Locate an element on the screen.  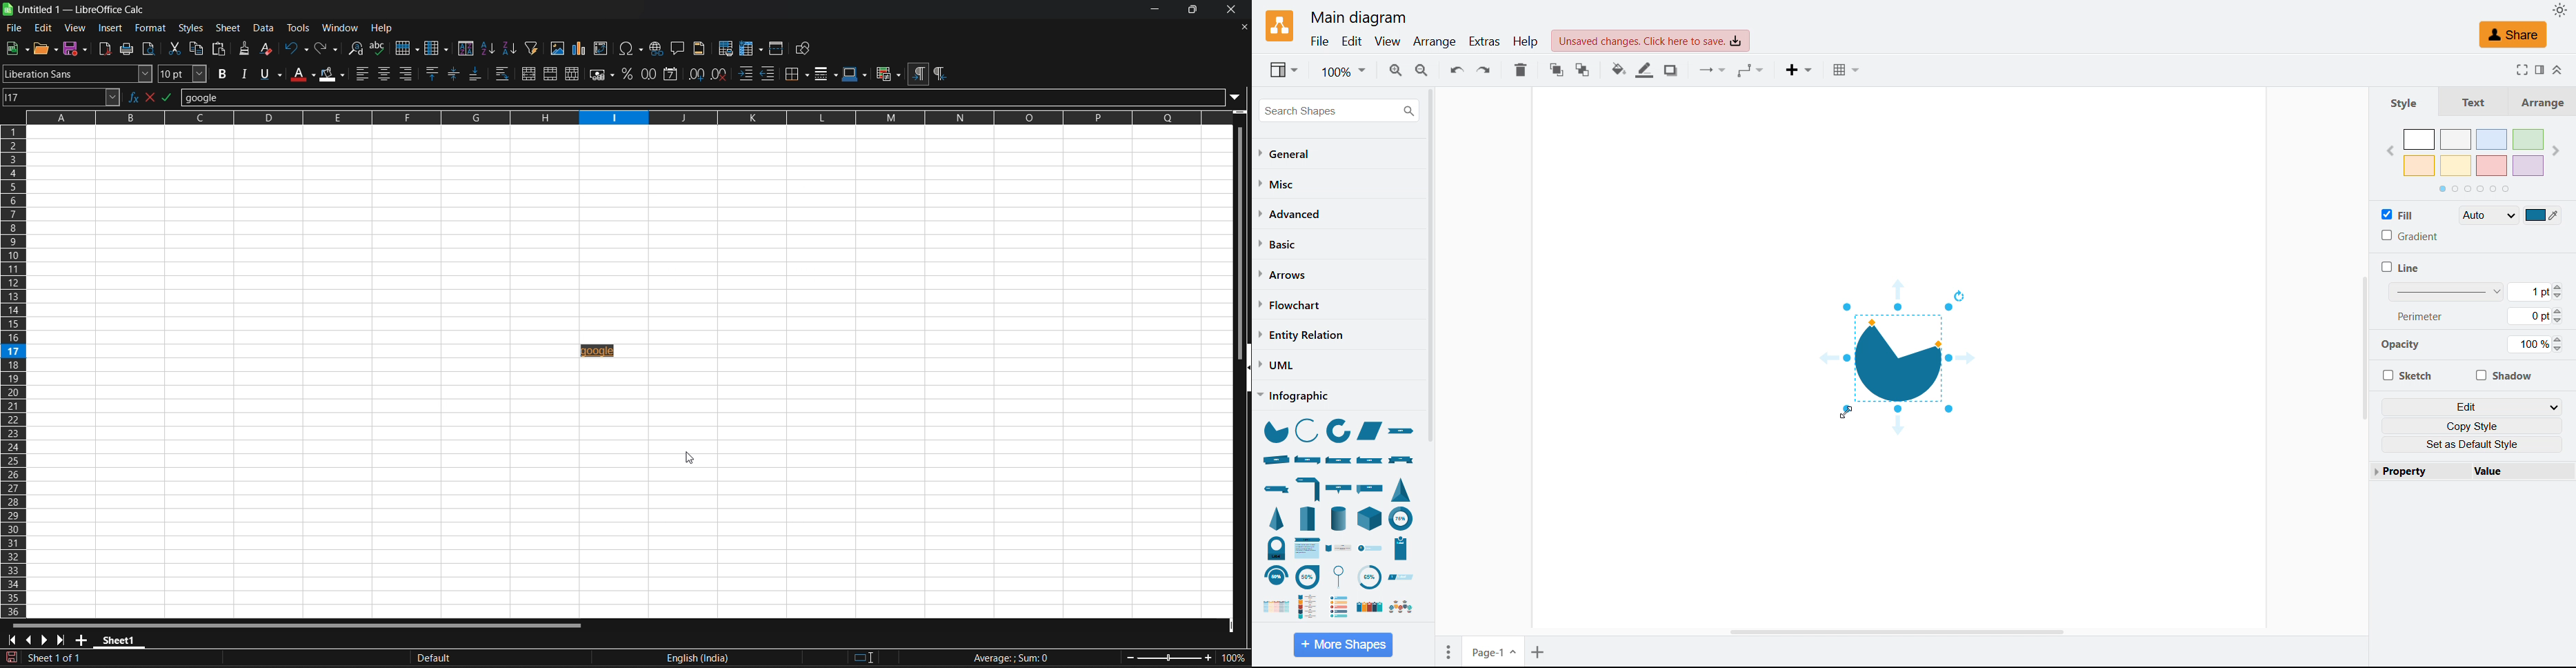
format as number is located at coordinates (648, 74).